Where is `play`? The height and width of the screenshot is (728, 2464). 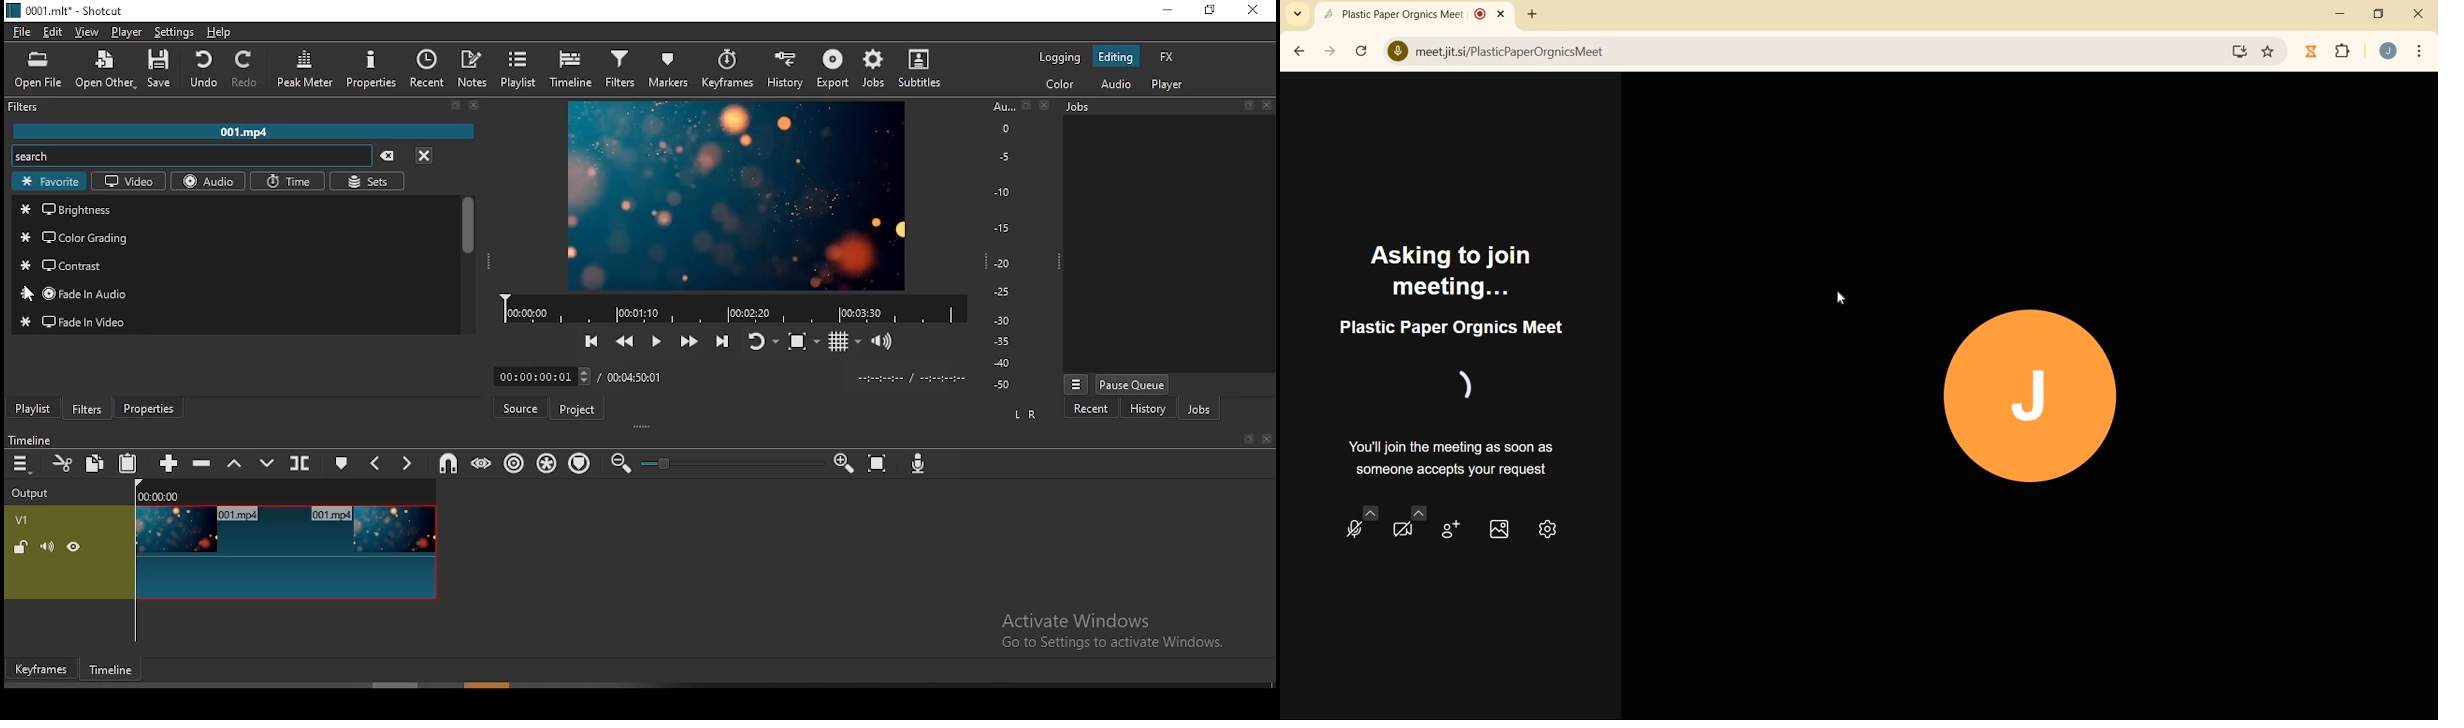 play is located at coordinates (660, 340).